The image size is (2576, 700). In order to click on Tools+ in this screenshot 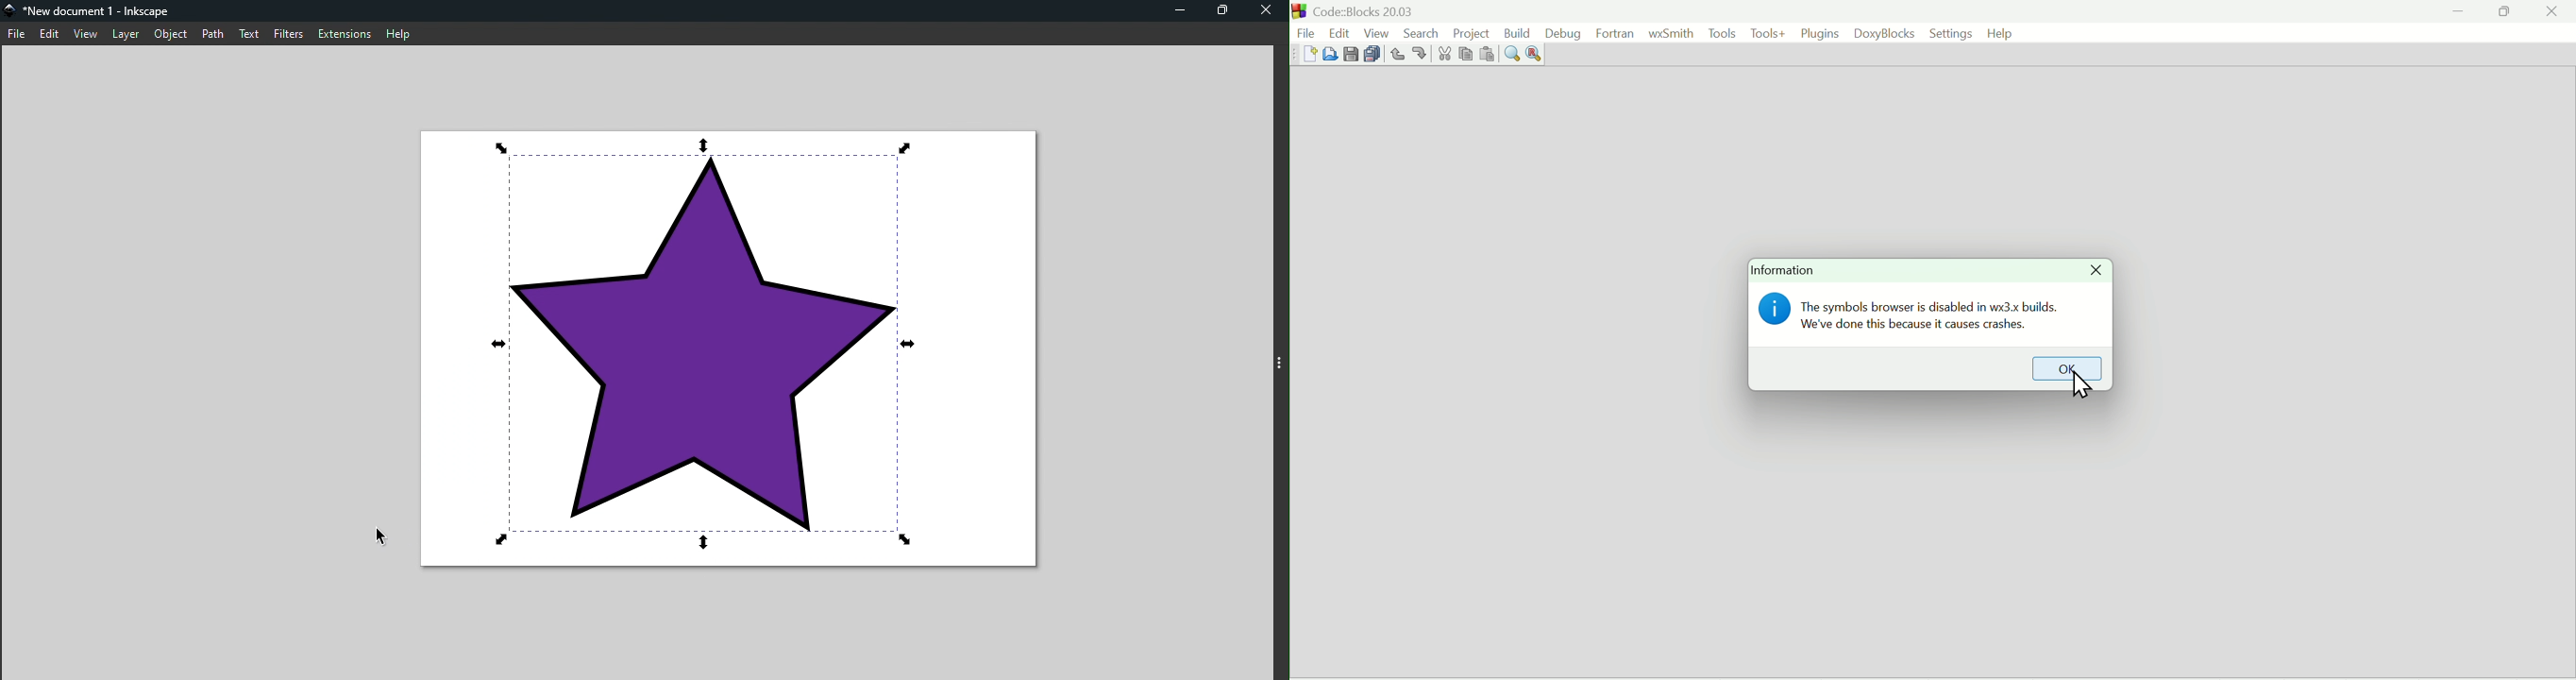, I will do `click(1768, 33)`.